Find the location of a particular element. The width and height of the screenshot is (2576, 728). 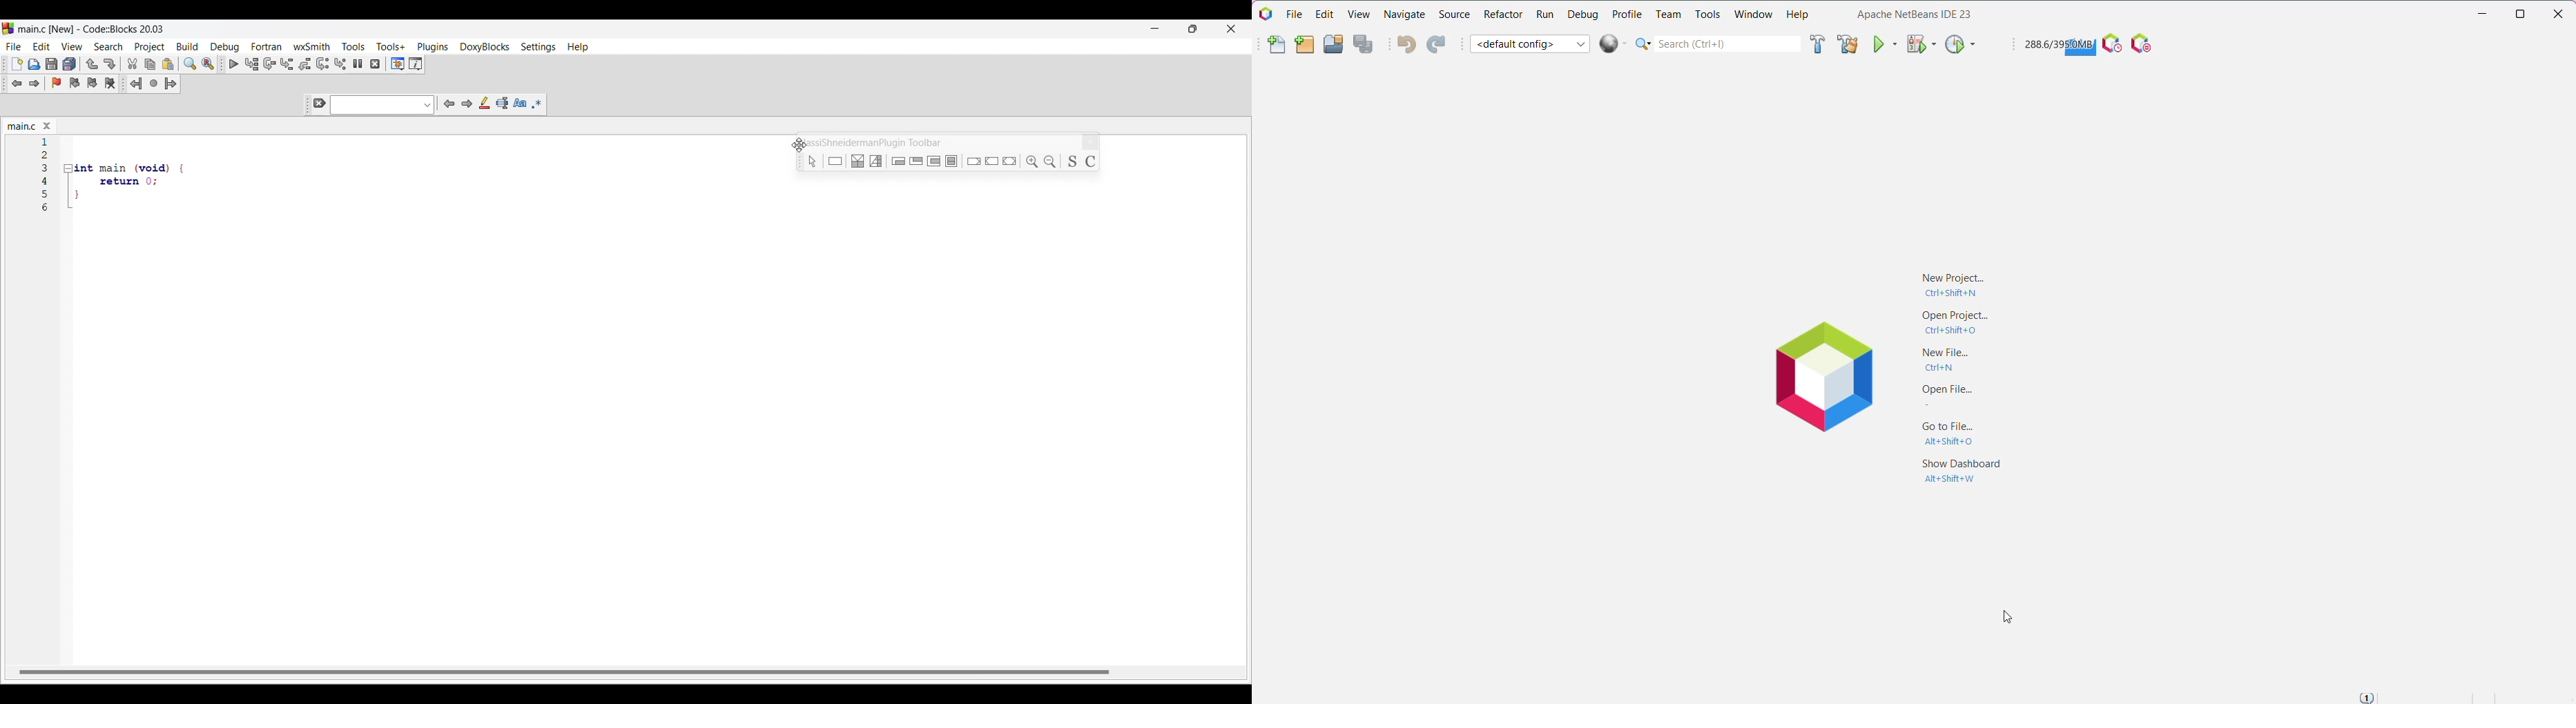

Settings menu is located at coordinates (538, 48).